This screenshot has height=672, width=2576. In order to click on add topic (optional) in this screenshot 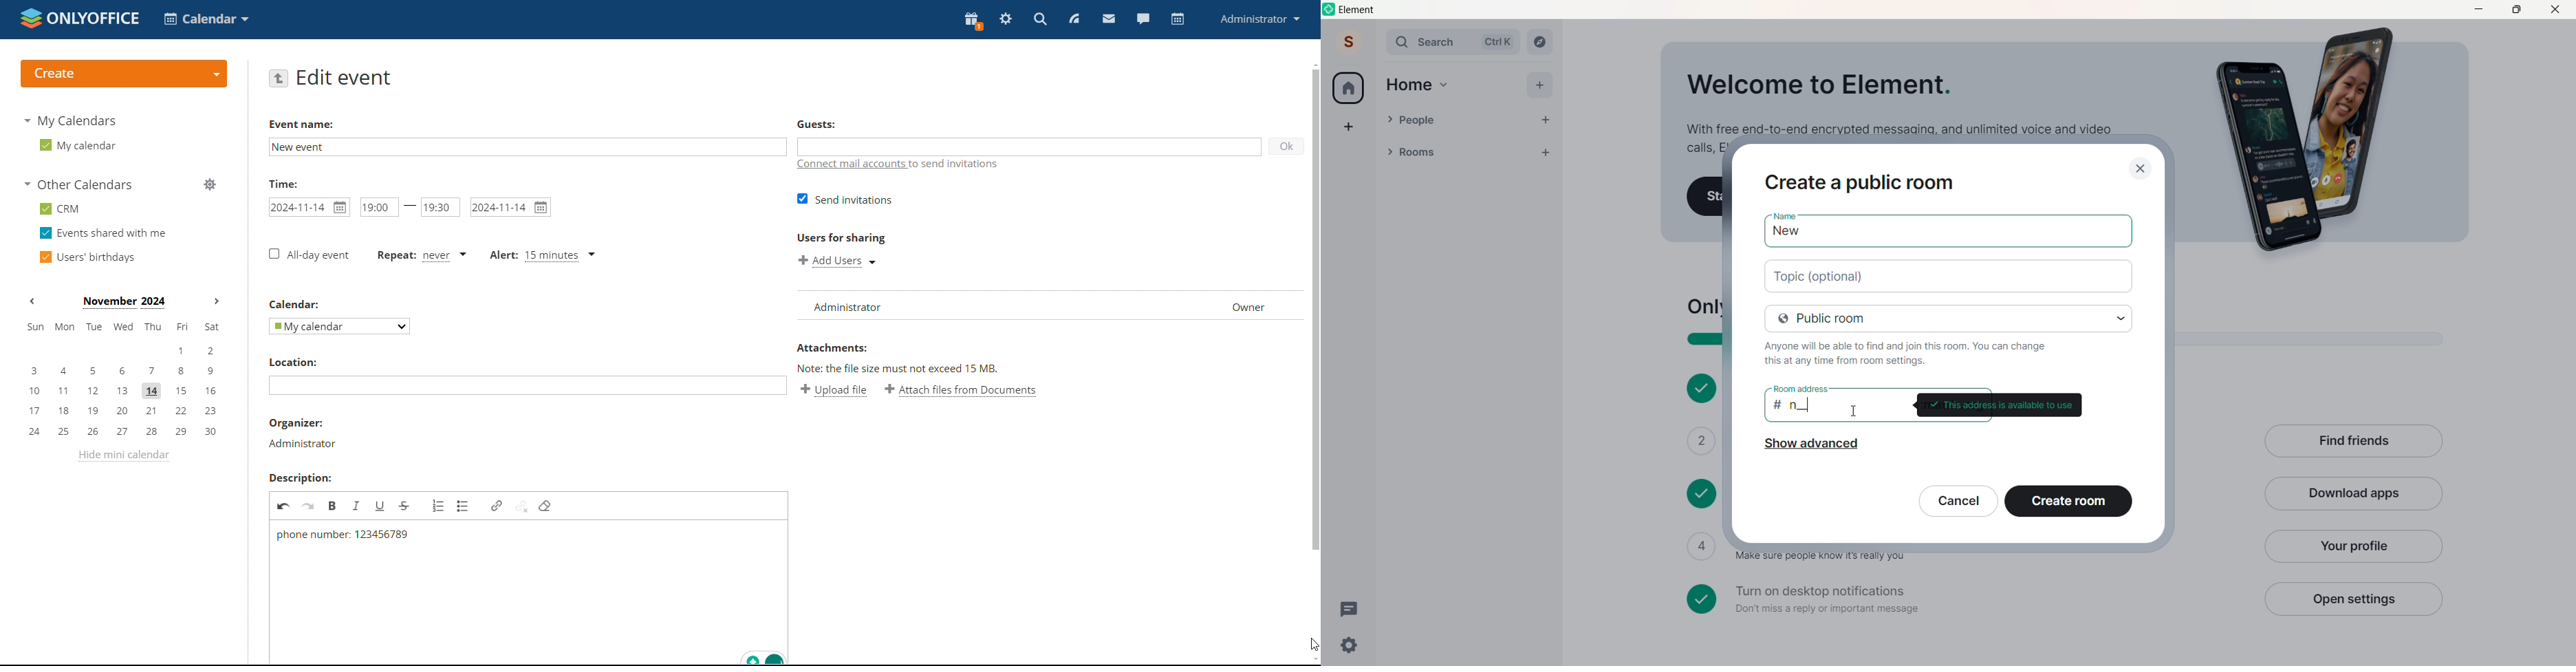, I will do `click(1949, 275)`.